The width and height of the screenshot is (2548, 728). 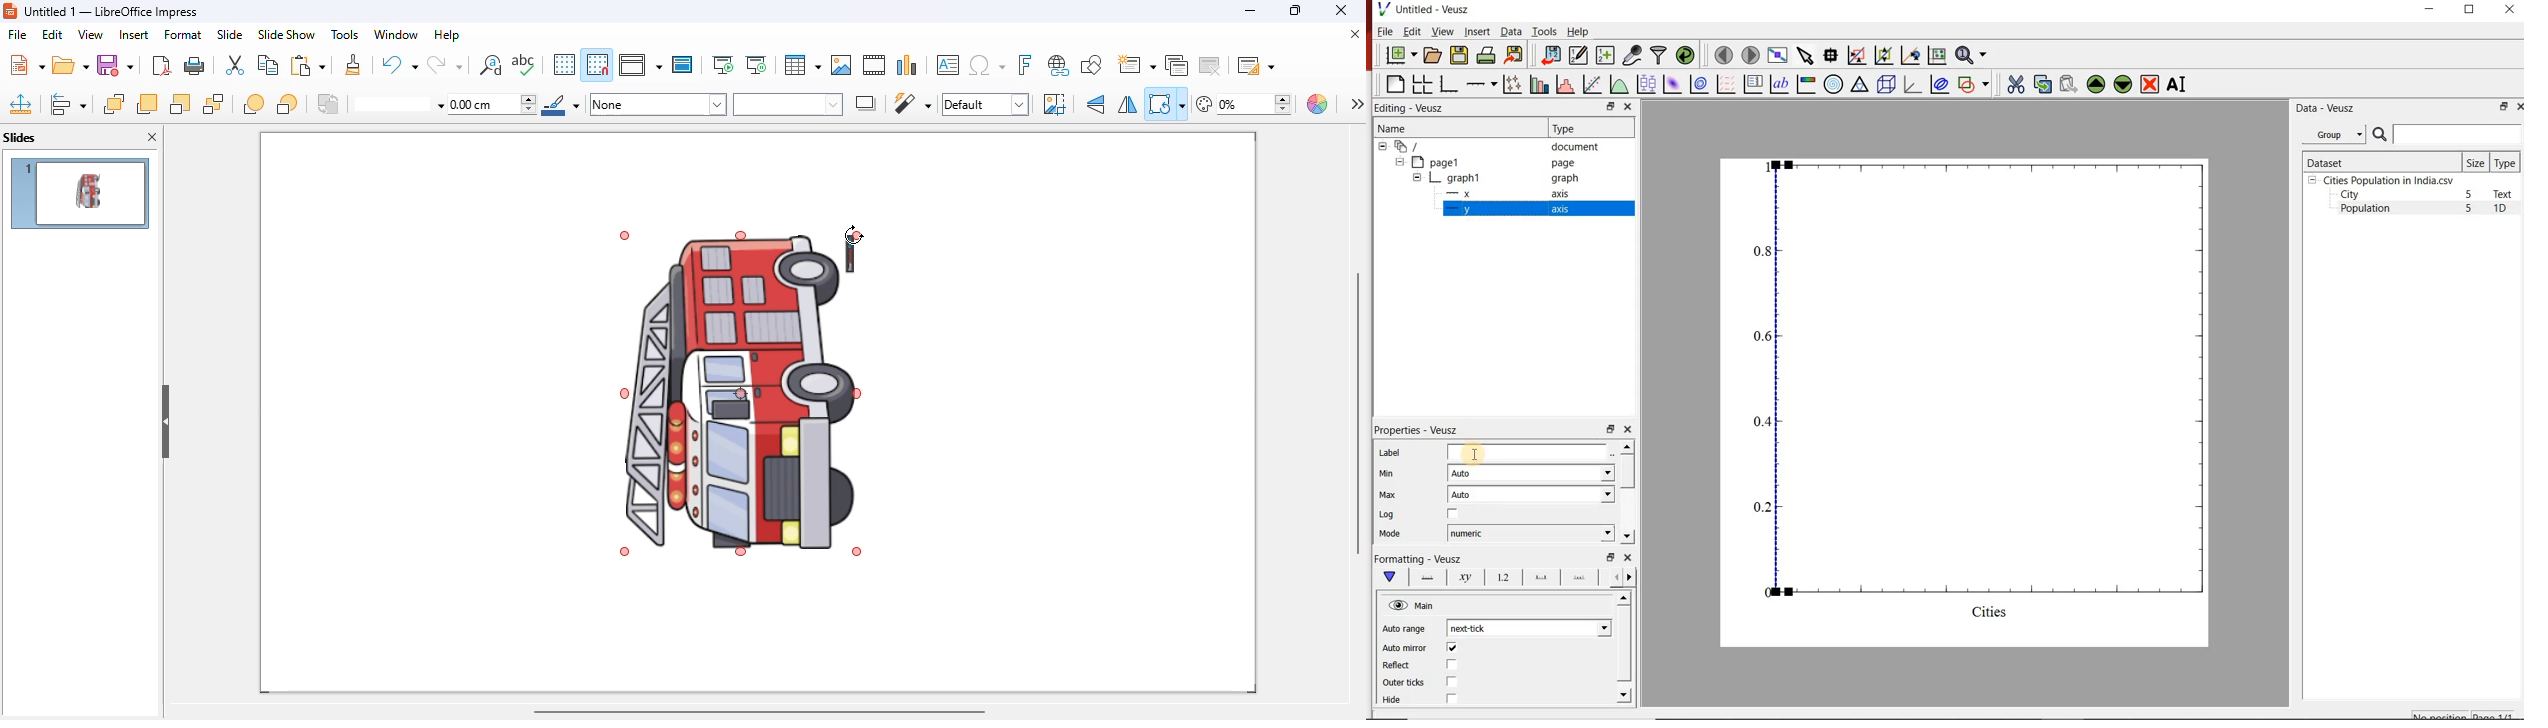 I want to click on click to recenter graph axes, so click(x=1909, y=56).